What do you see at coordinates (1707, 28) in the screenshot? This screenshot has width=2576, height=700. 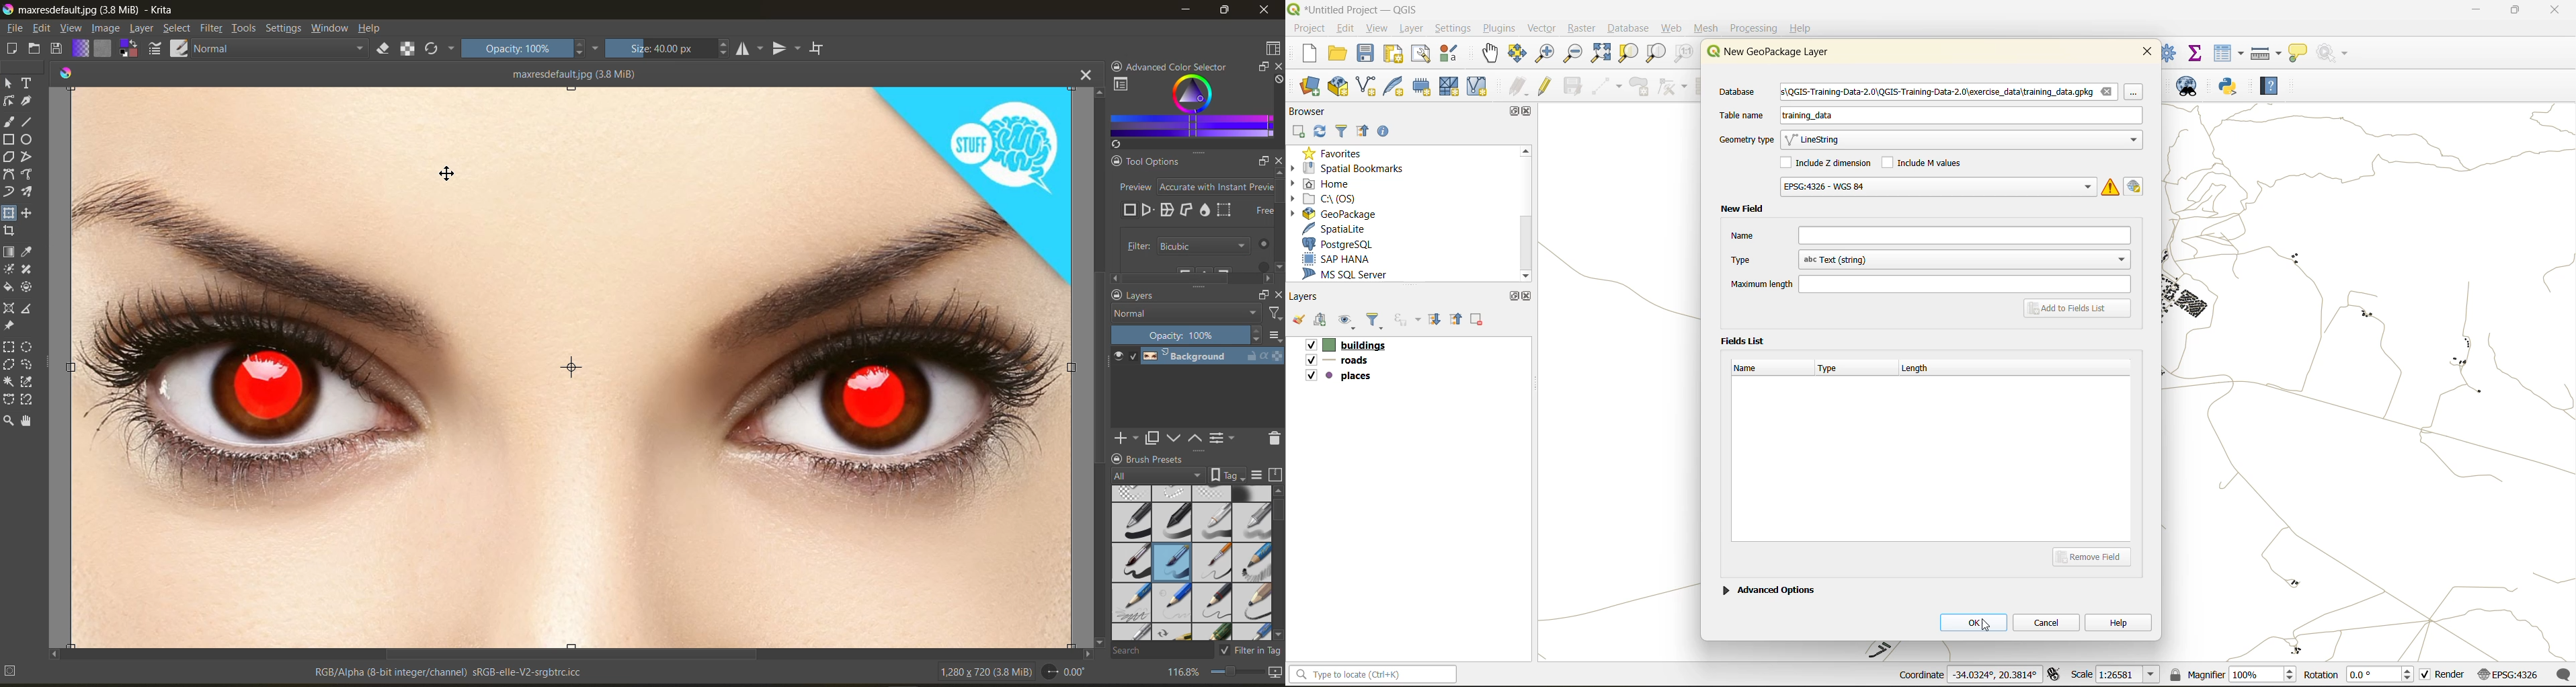 I see `mesh` at bounding box center [1707, 28].